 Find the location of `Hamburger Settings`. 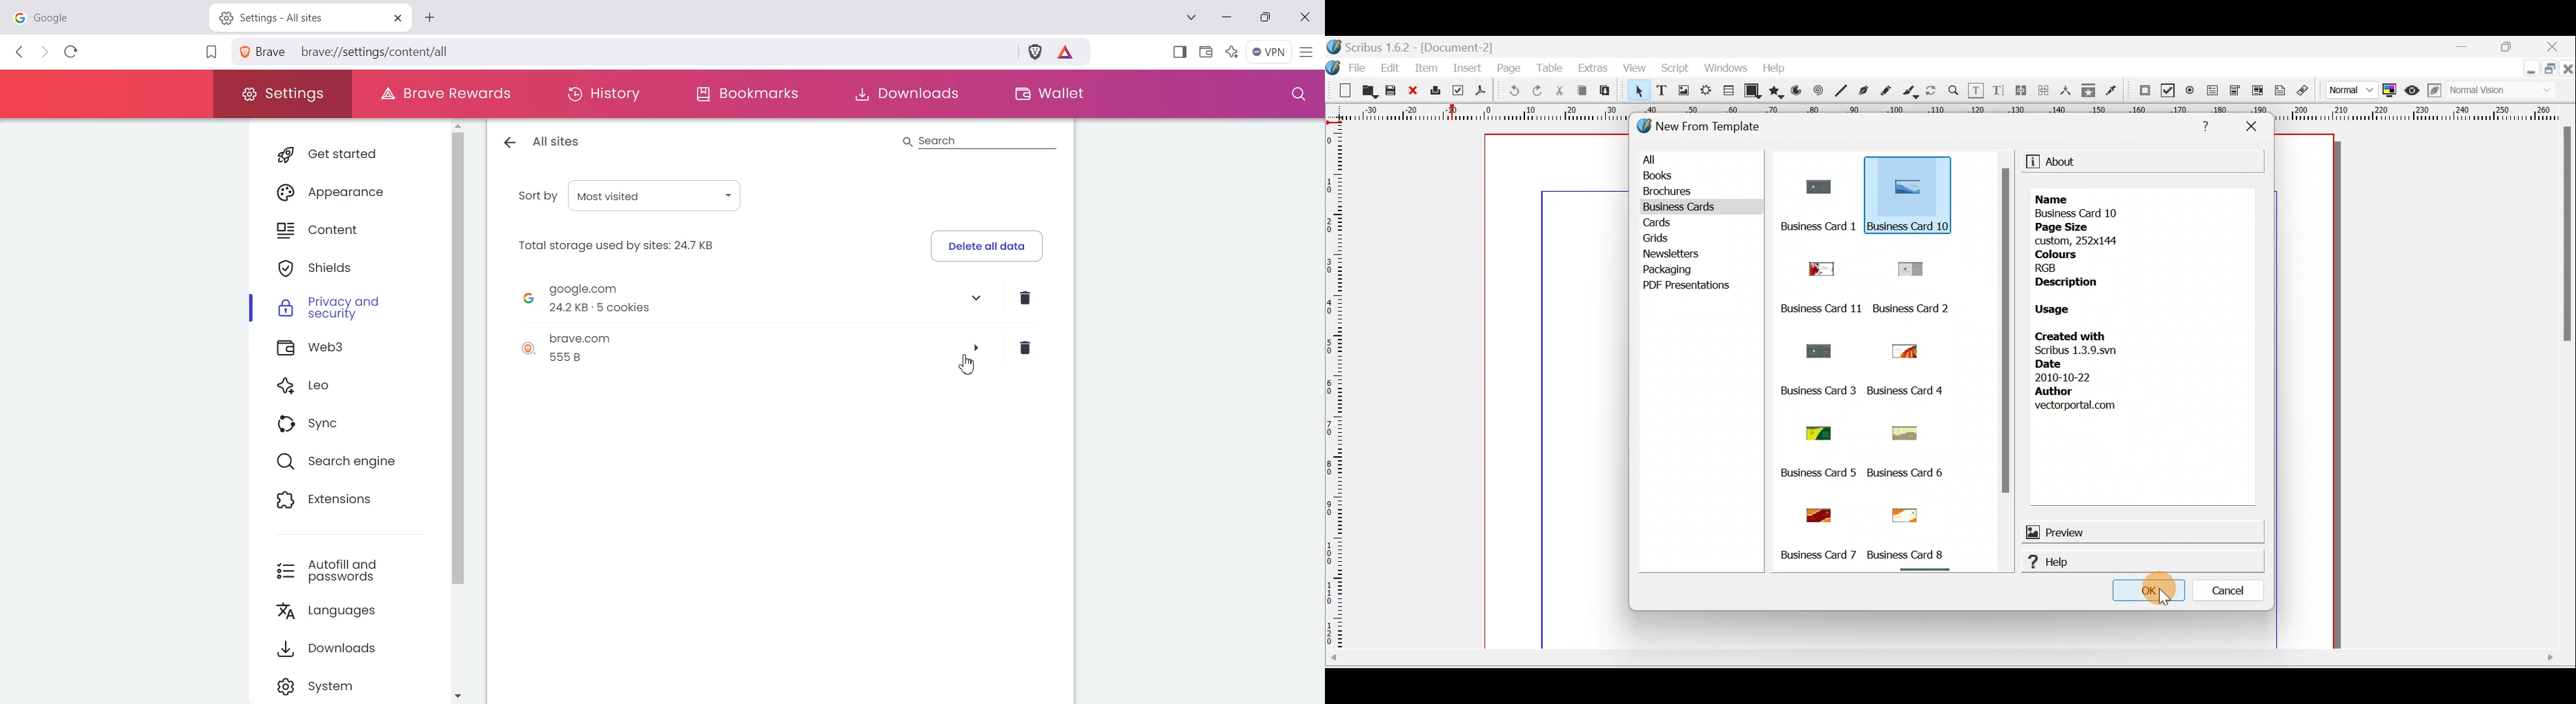

Hamburger Settings is located at coordinates (1309, 51).